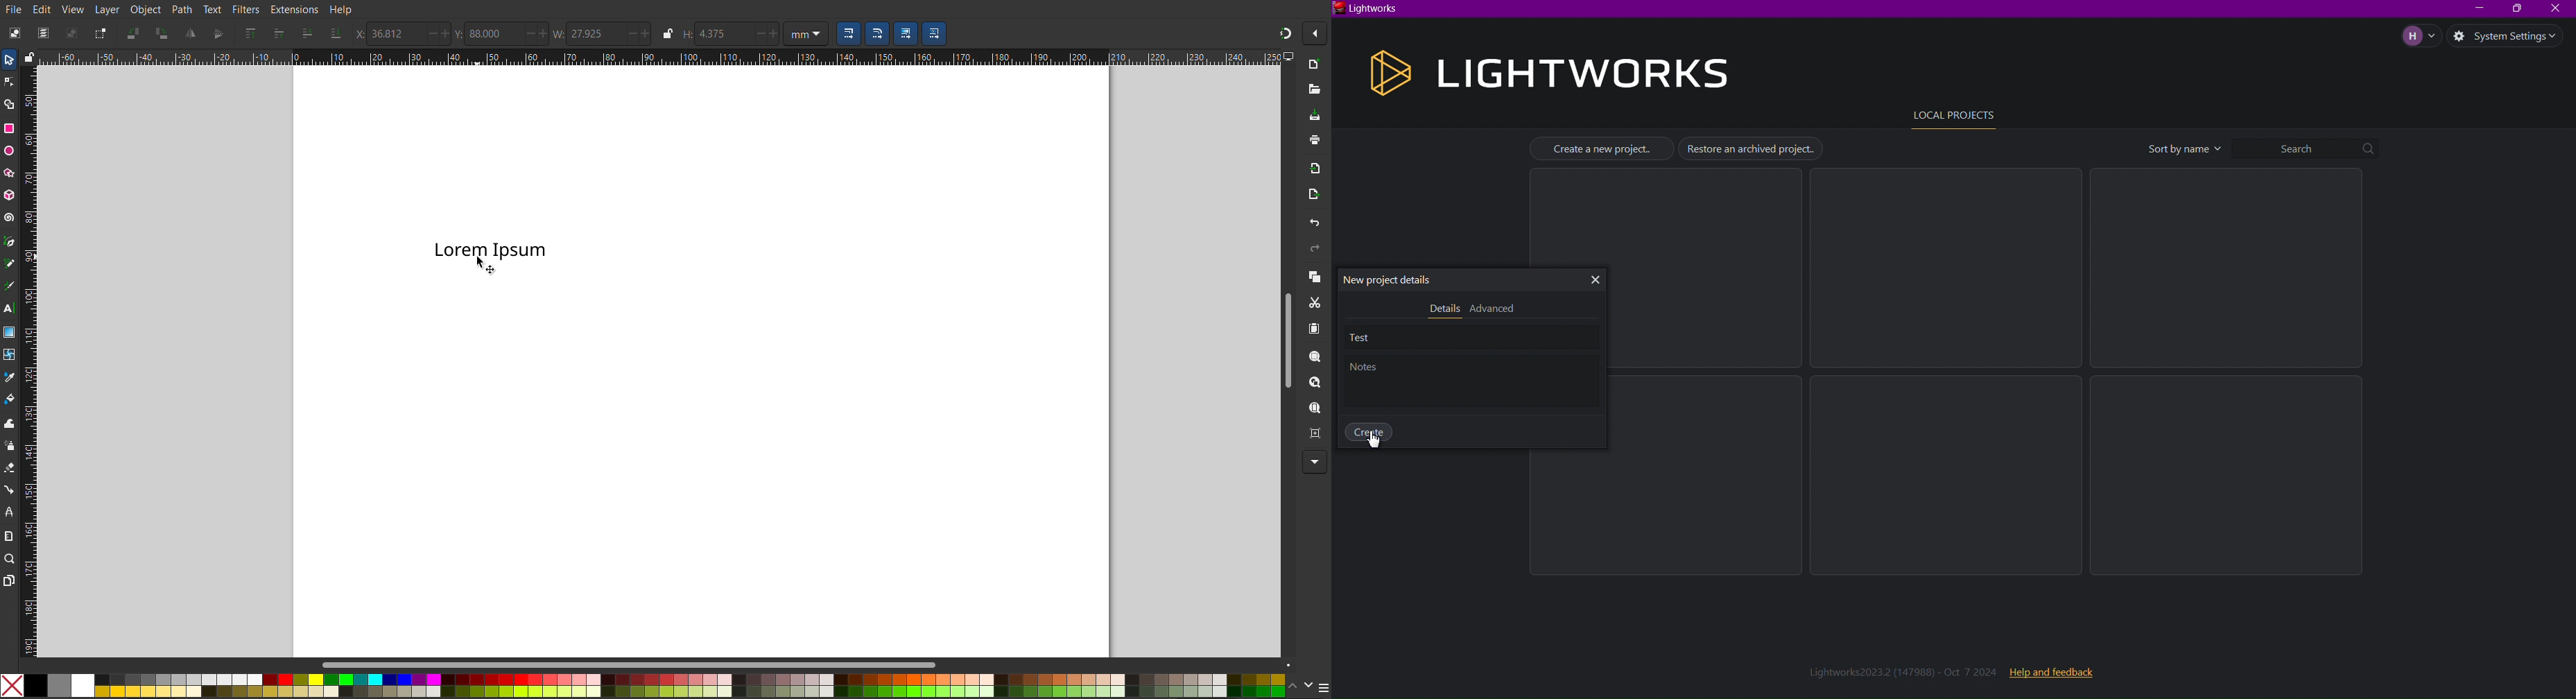  What do you see at coordinates (248, 10) in the screenshot?
I see `Filters` at bounding box center [248, 10].